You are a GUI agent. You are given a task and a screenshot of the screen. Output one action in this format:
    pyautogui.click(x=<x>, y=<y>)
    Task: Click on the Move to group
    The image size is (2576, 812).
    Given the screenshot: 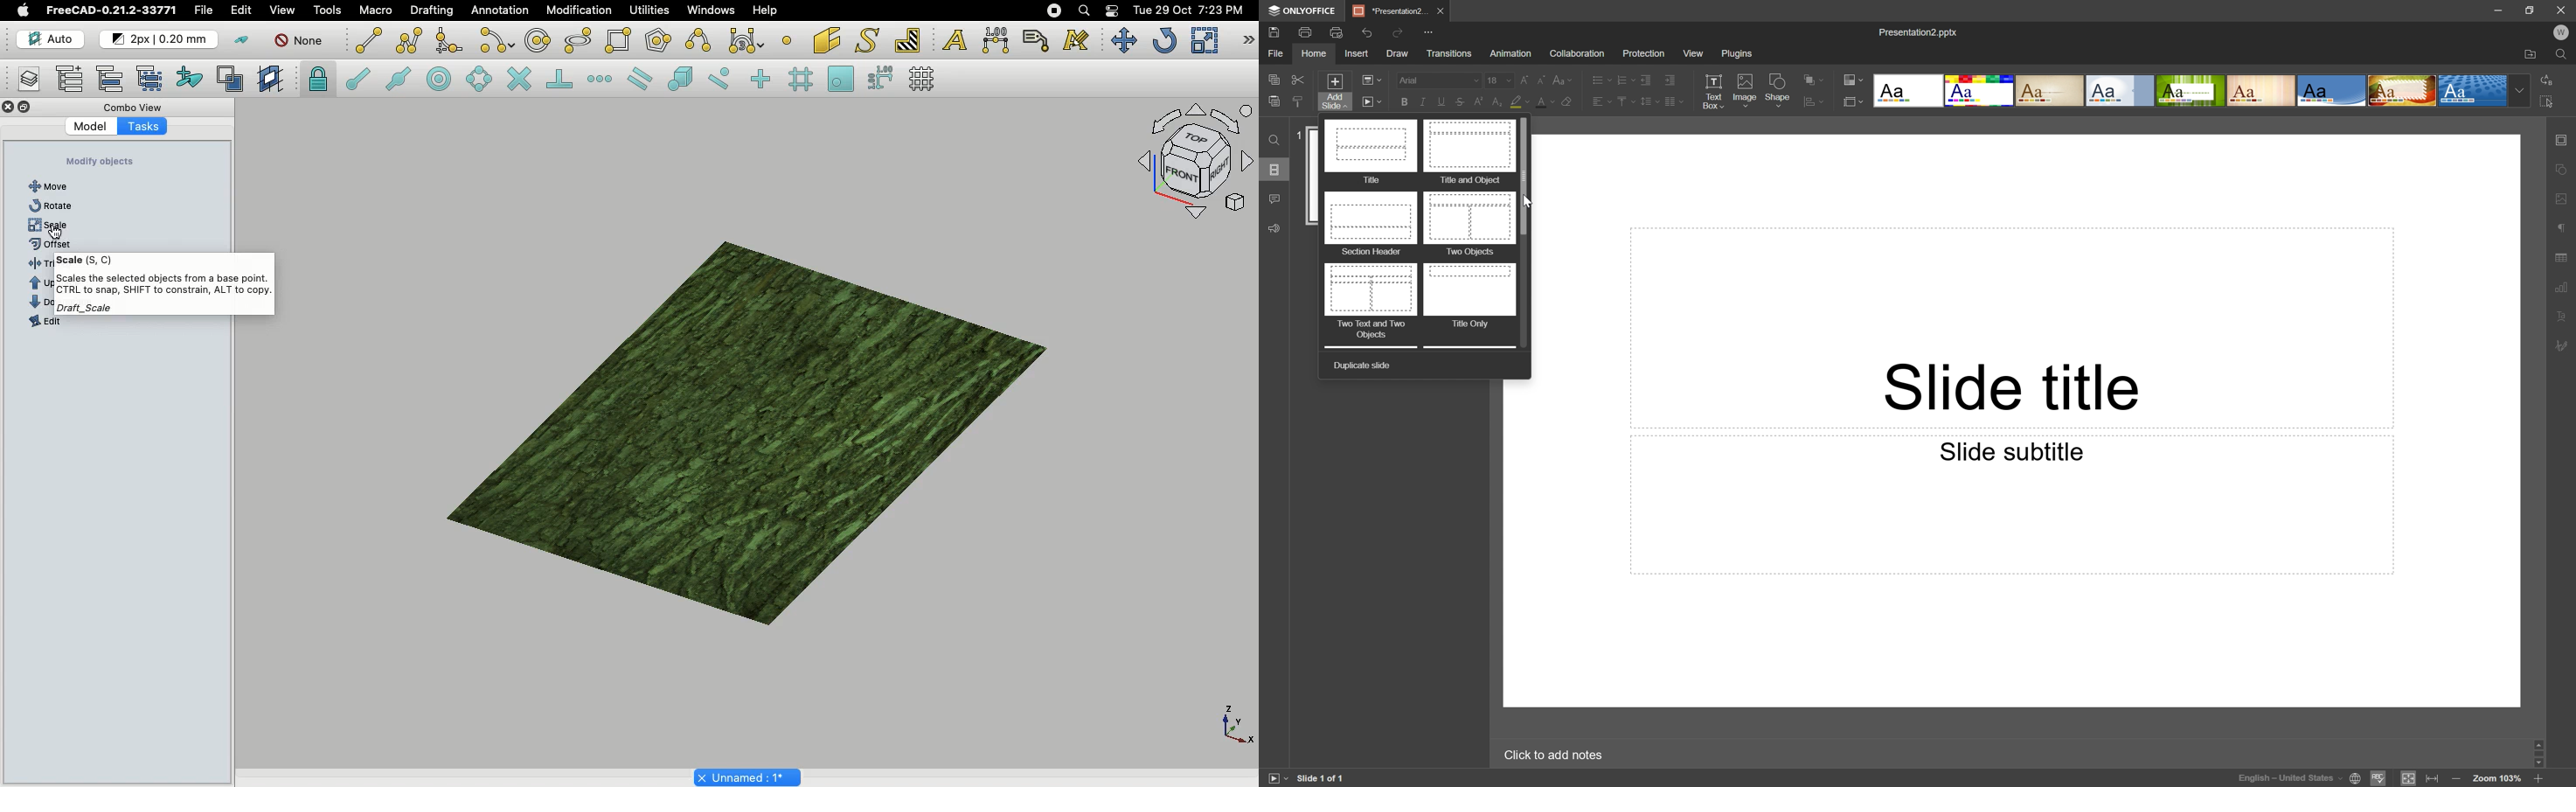 What is the action you would take?
    pyautogui.click(x=111, y=78)
    